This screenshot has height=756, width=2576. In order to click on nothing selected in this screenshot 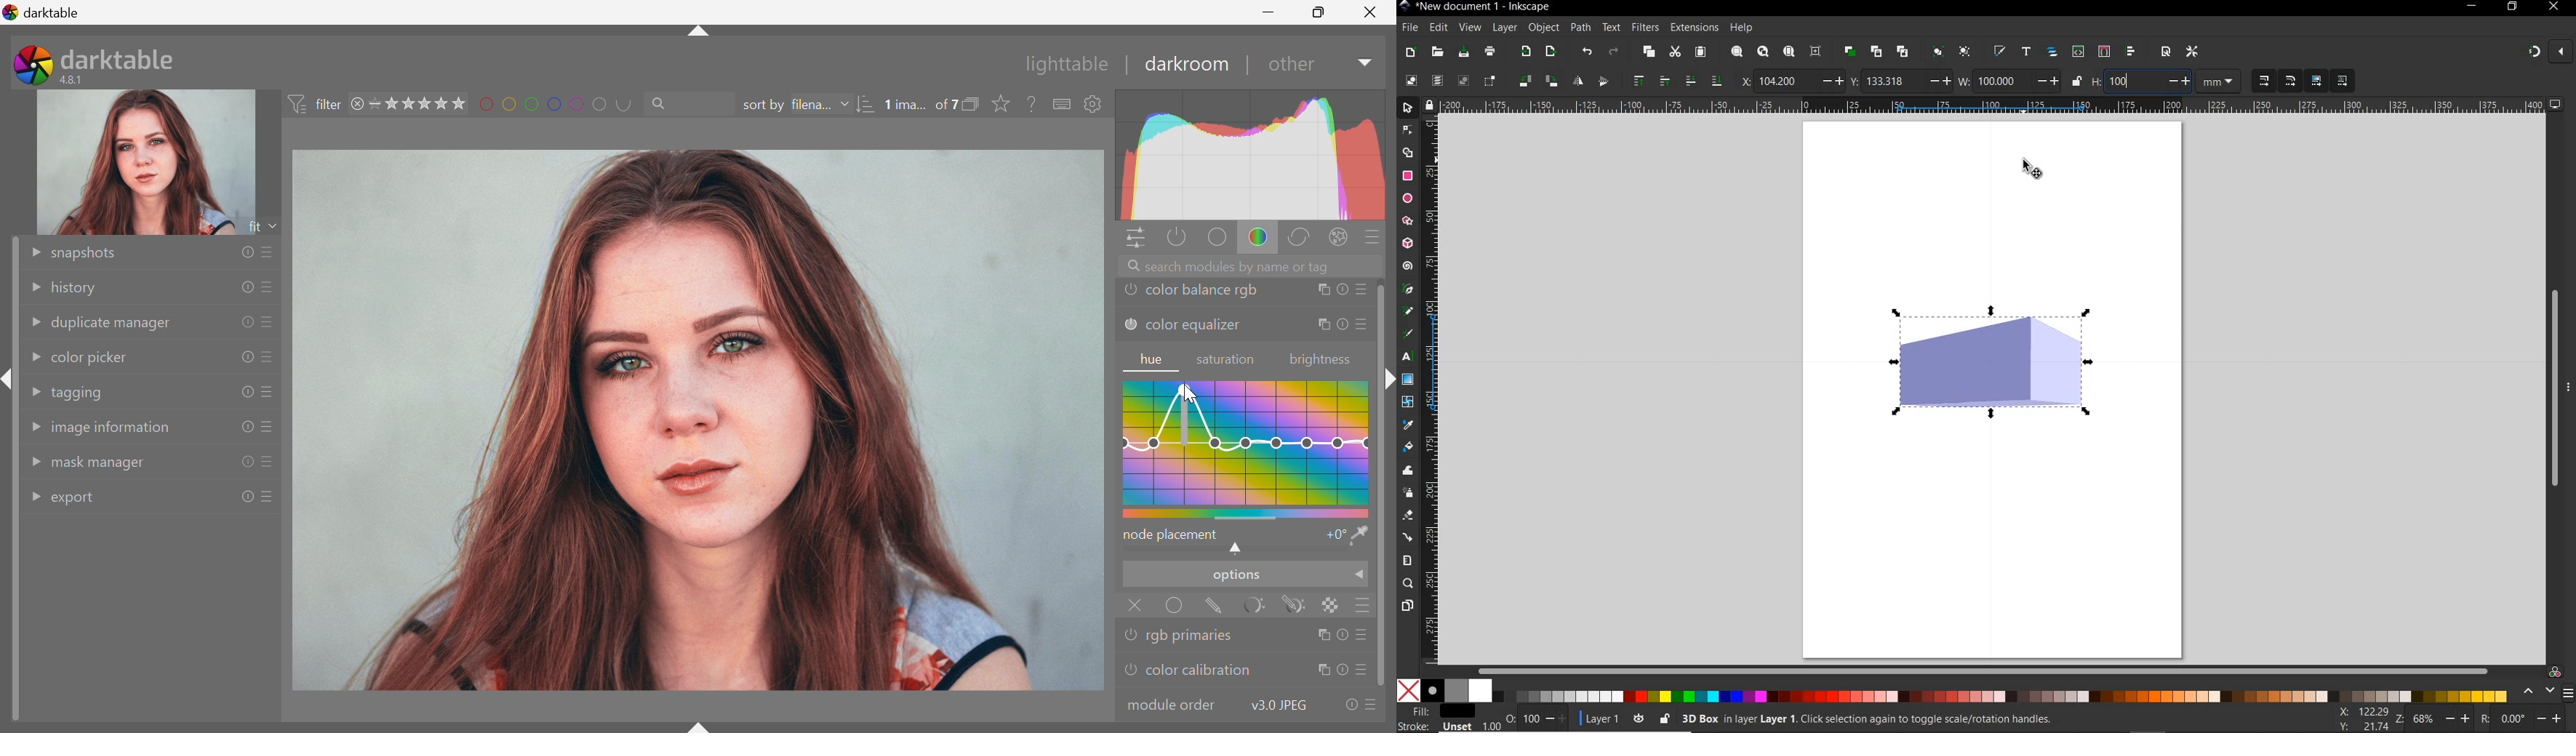, I will do `click(1509, 713)`.